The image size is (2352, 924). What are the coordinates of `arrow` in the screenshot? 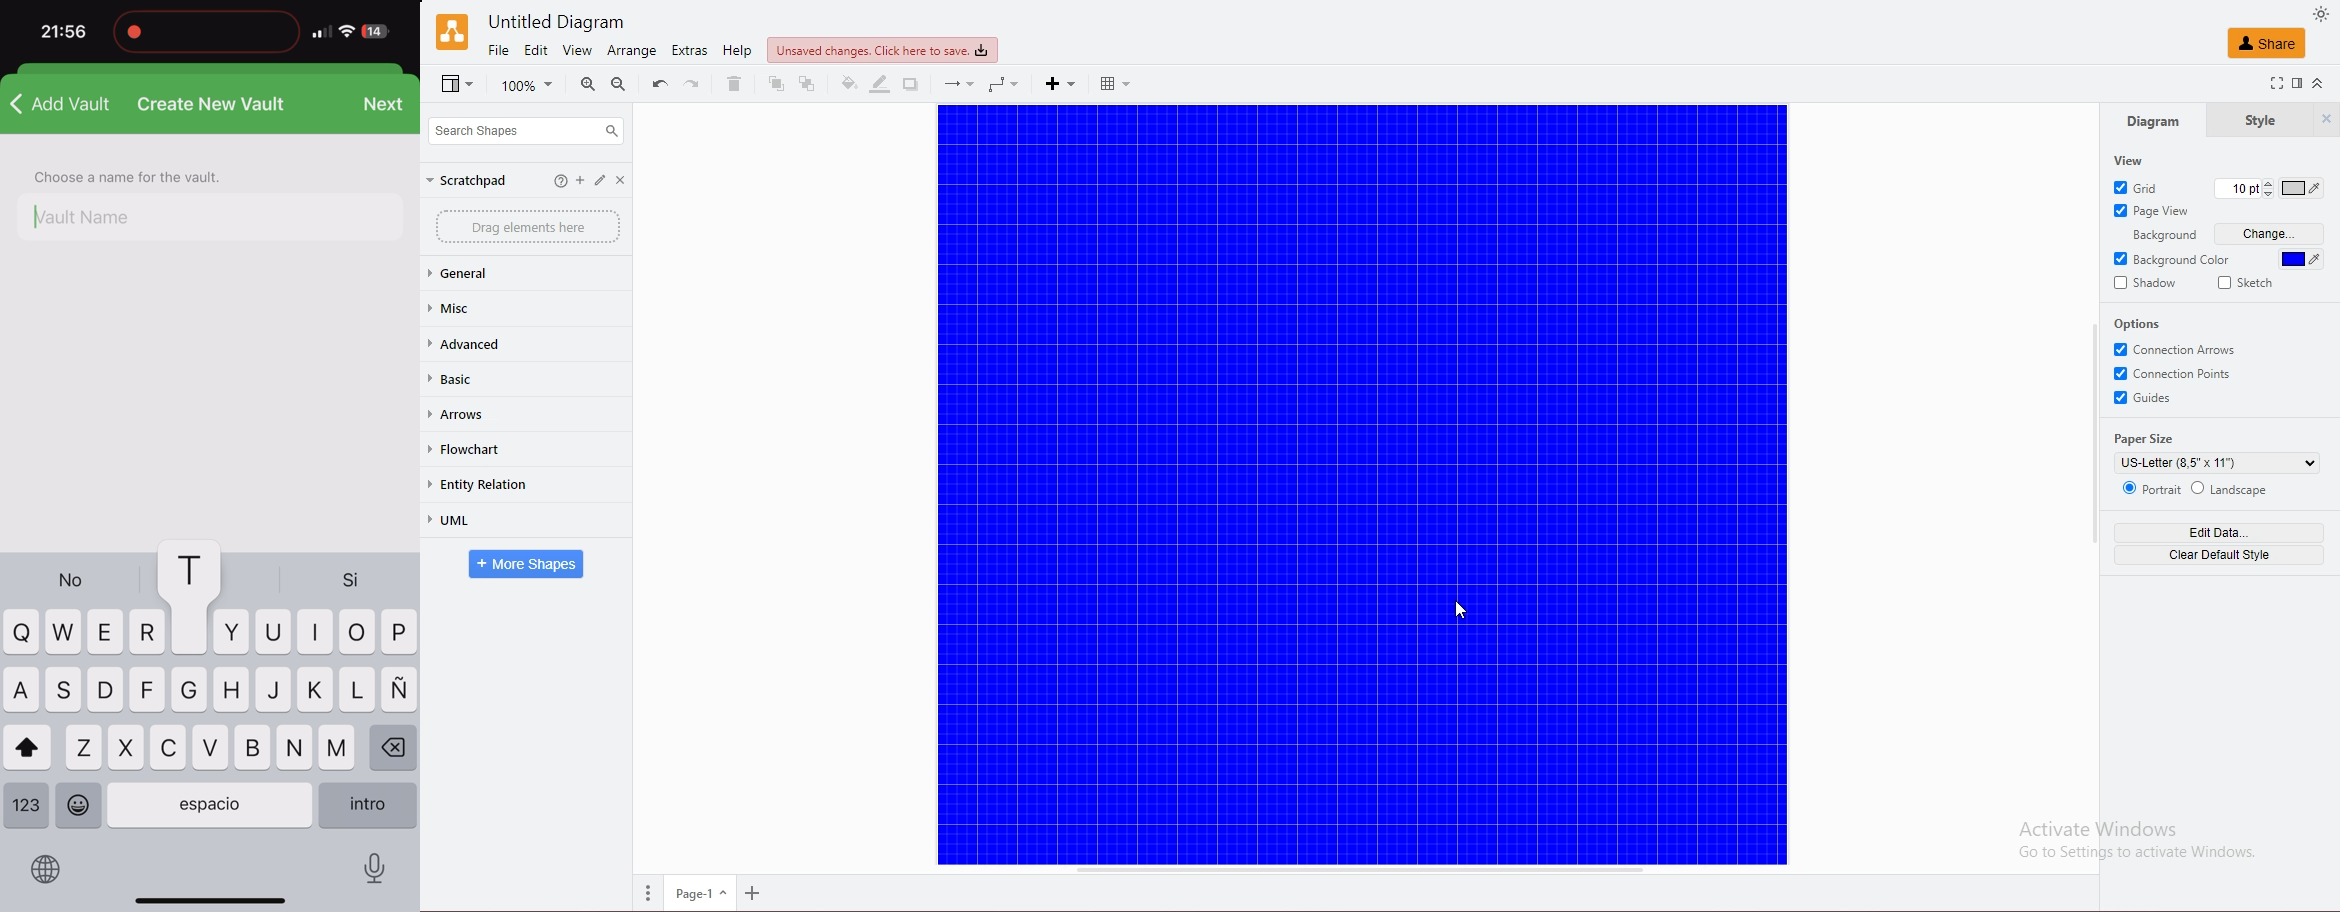 It's located at (956, 86).